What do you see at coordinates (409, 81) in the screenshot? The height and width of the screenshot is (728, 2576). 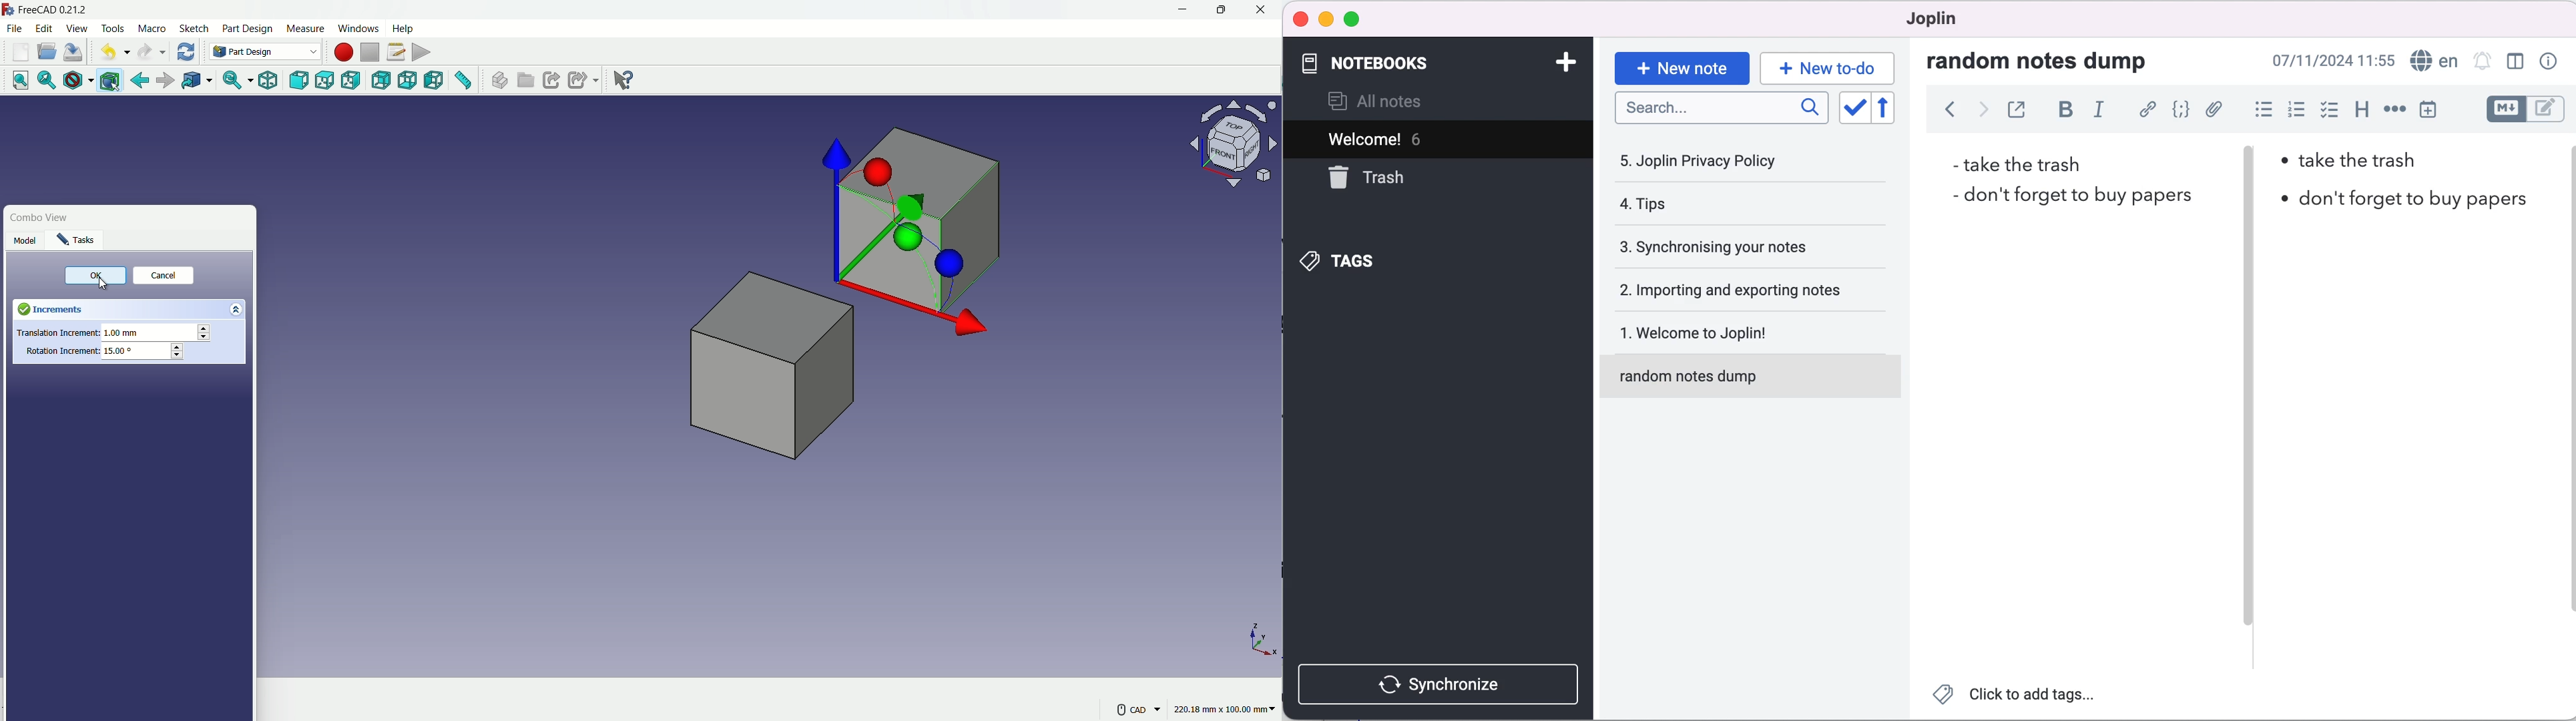 I see `bottom view` at bounding box center [409, 81].